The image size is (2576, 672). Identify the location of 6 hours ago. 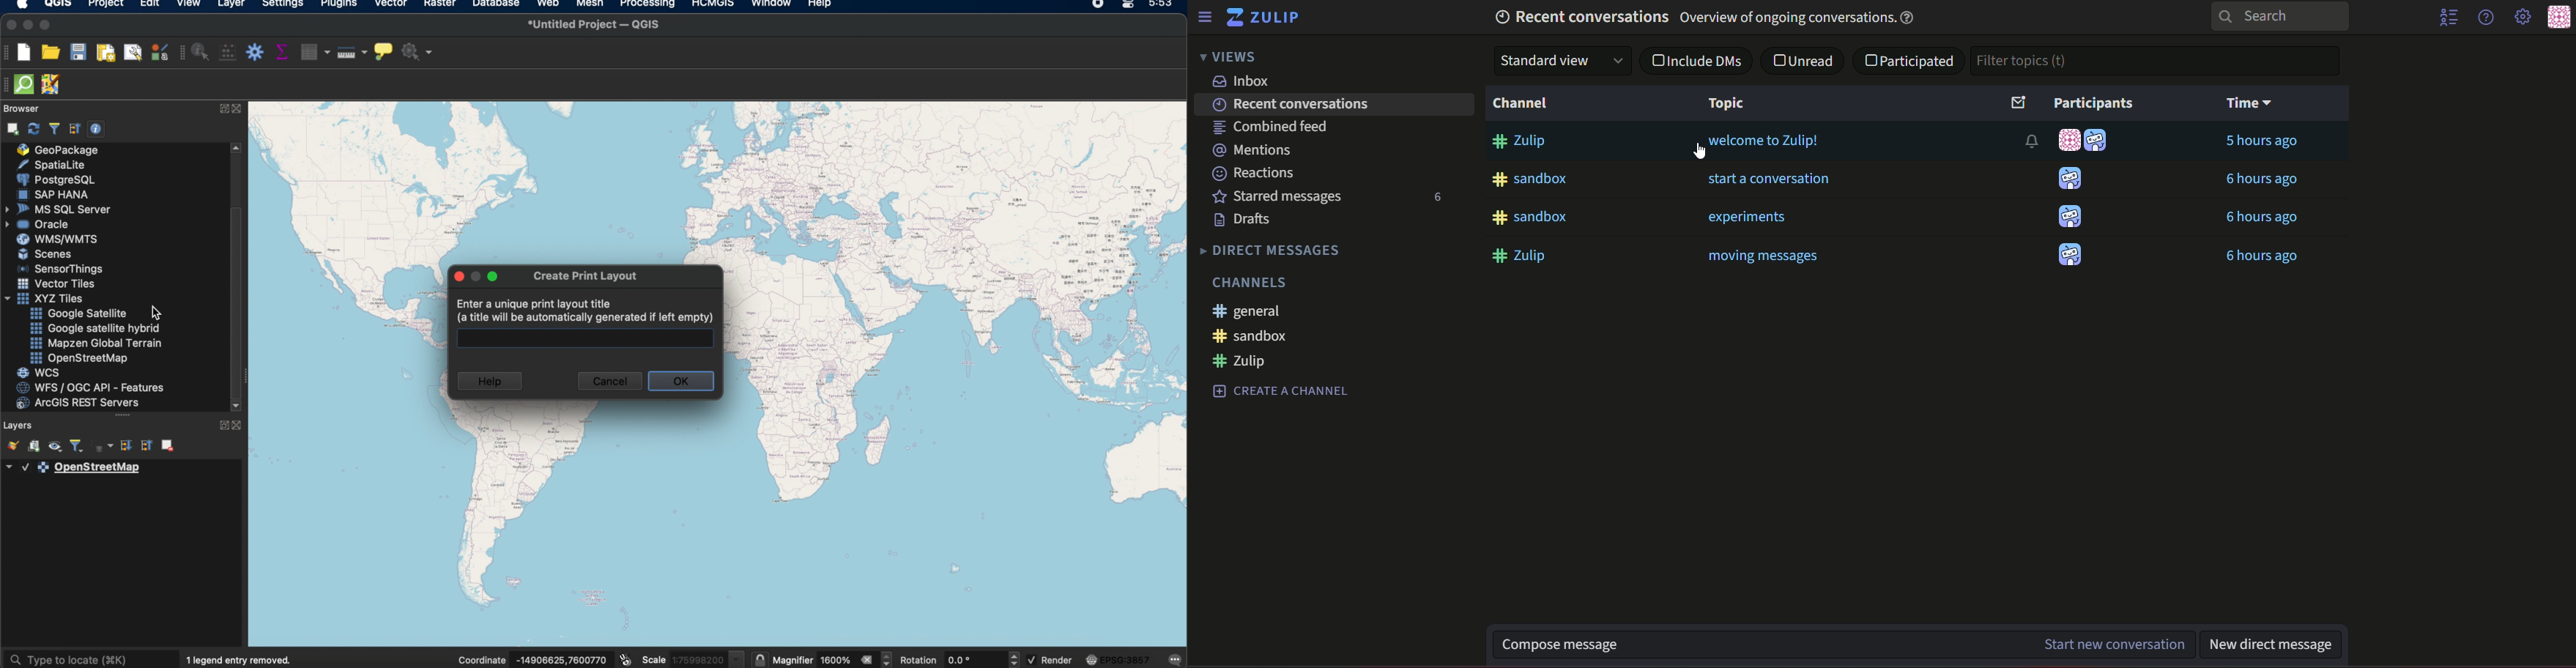
(2263, 218).